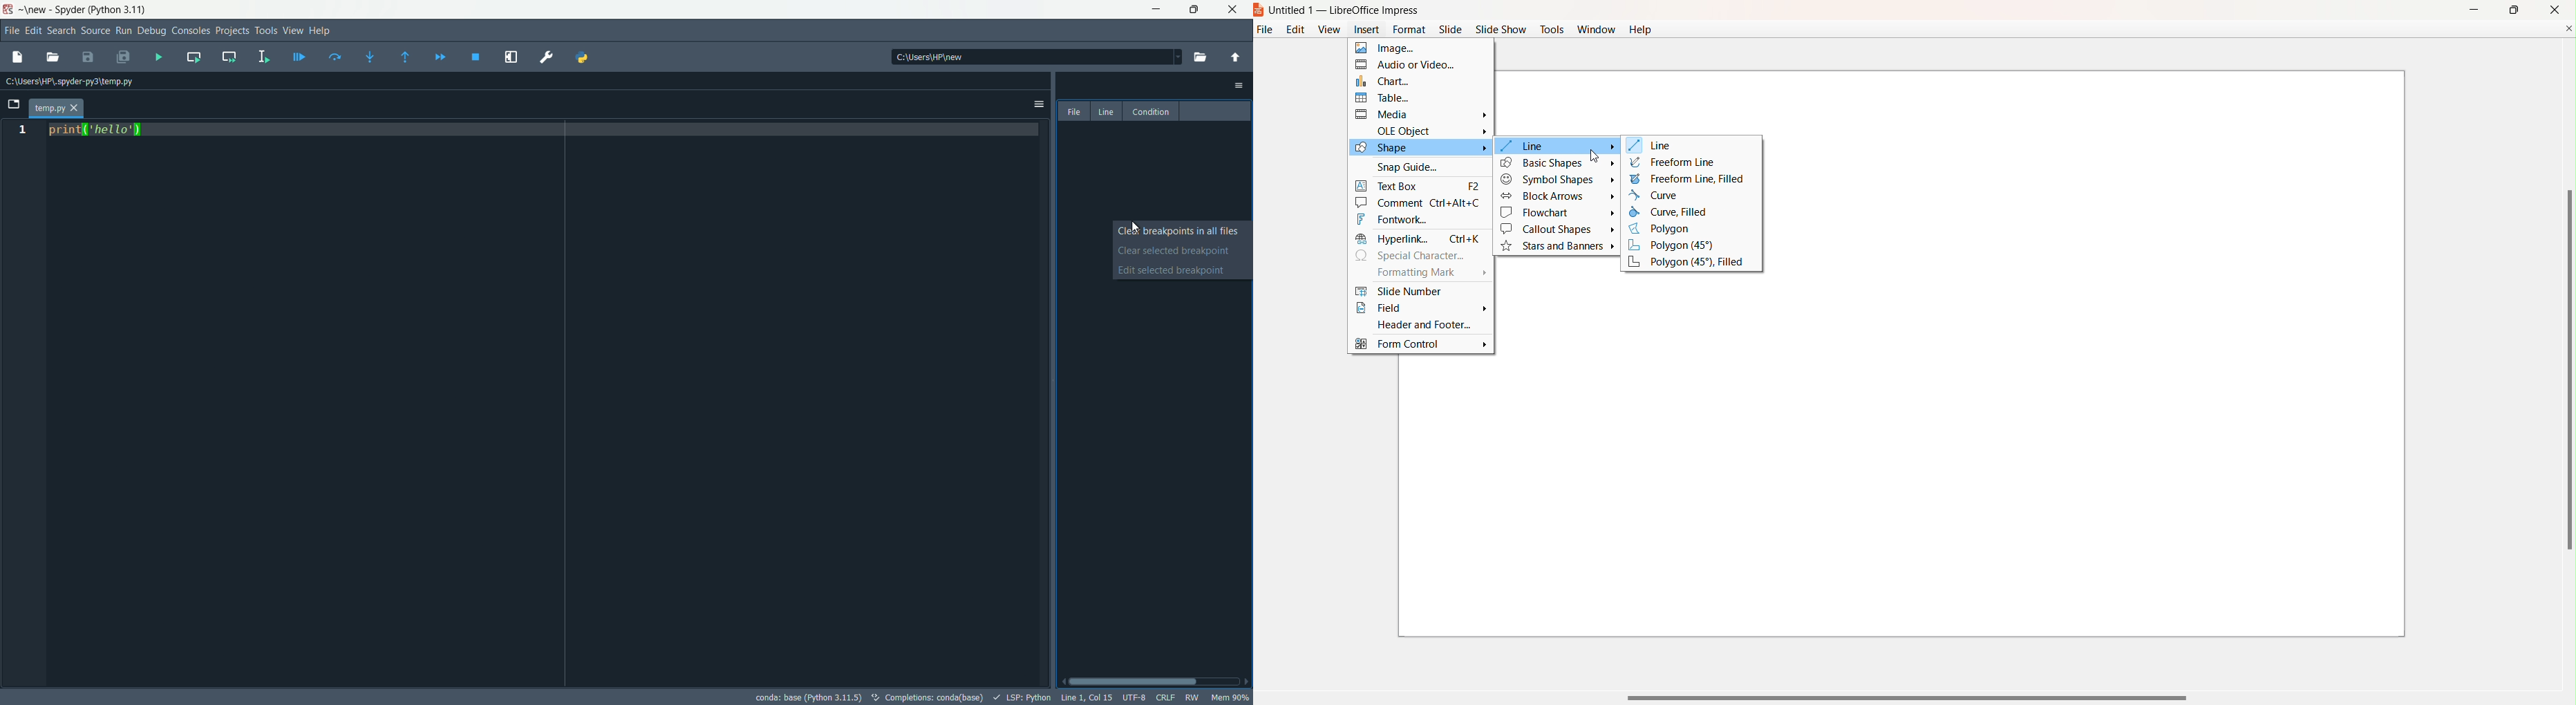 The width and height of the screenshot is (2576, 728). Describe the element at coordinates (232, 31) in the screenshot. I see `projects menu` at that location.